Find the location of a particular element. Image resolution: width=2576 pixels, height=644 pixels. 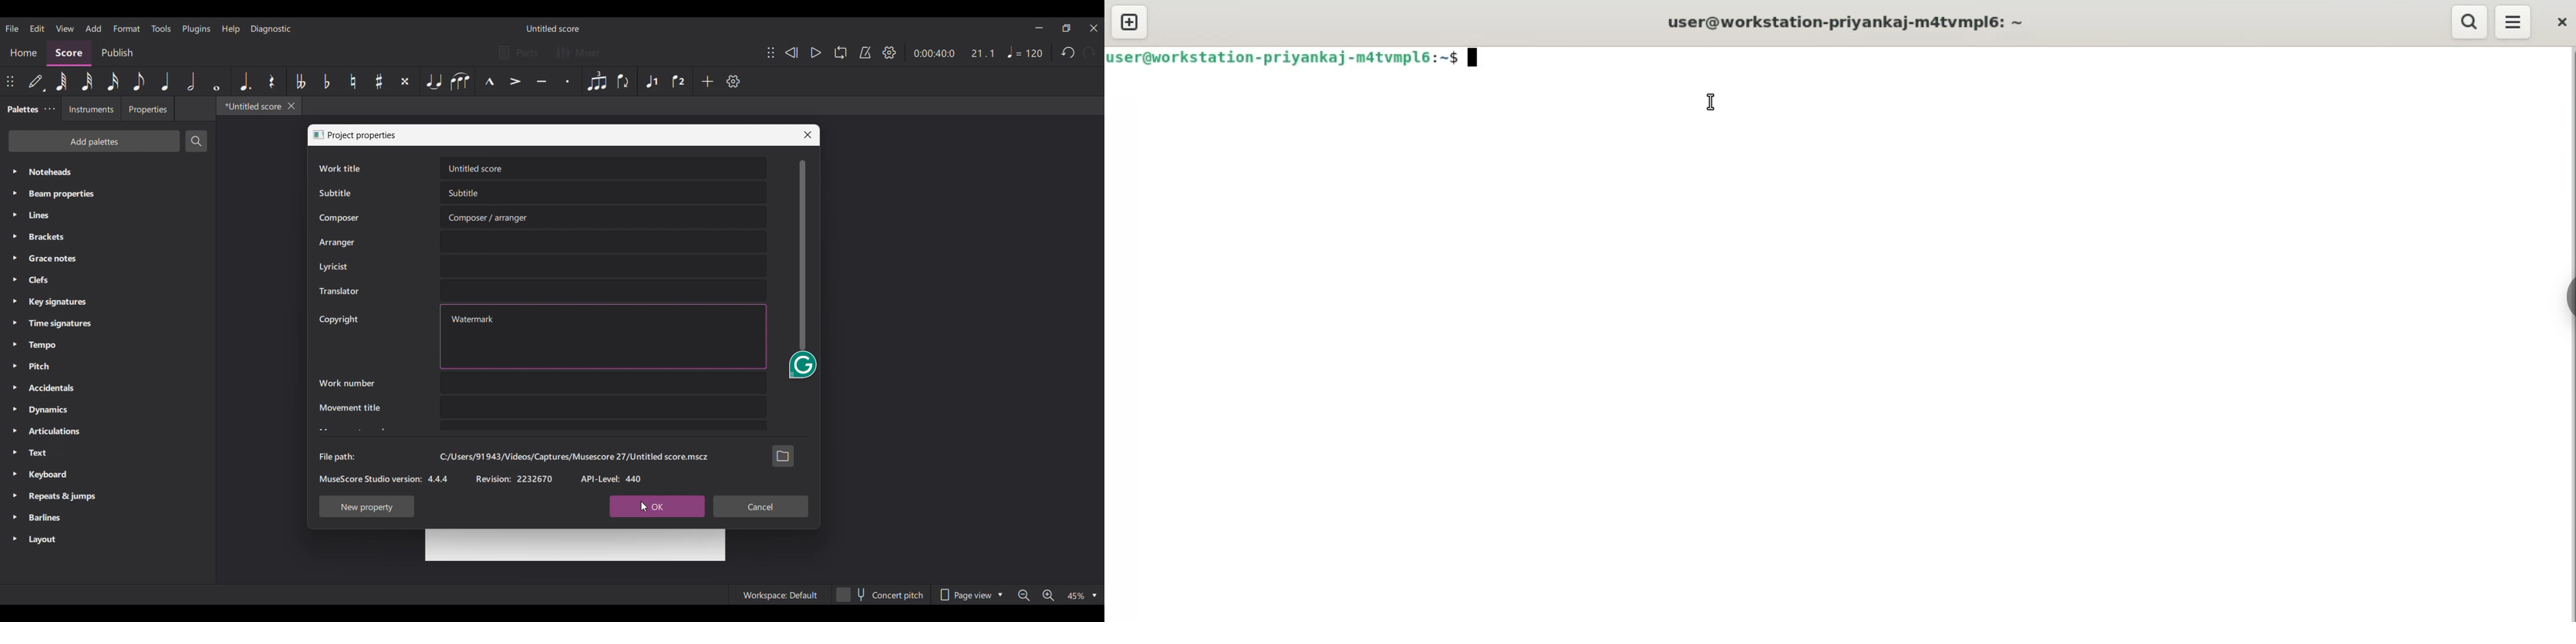

Edit menu is located at coordinates (37, 28).